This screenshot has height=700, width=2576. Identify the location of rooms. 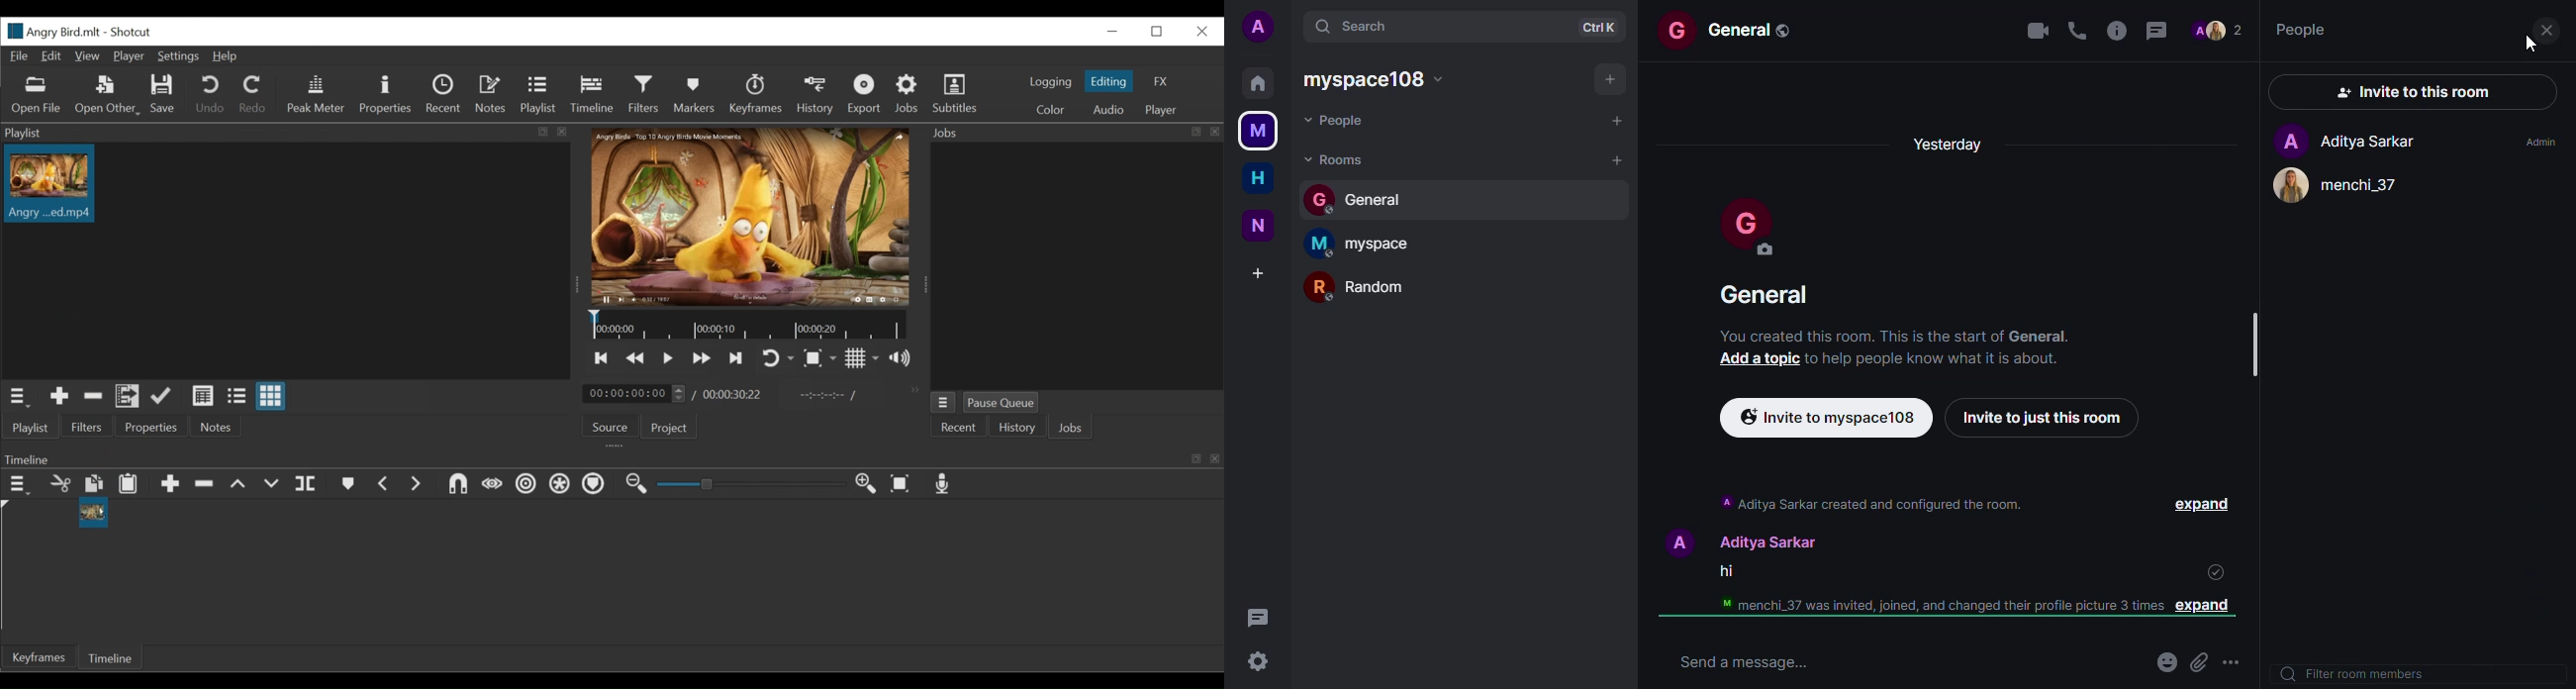
(1346, 160).